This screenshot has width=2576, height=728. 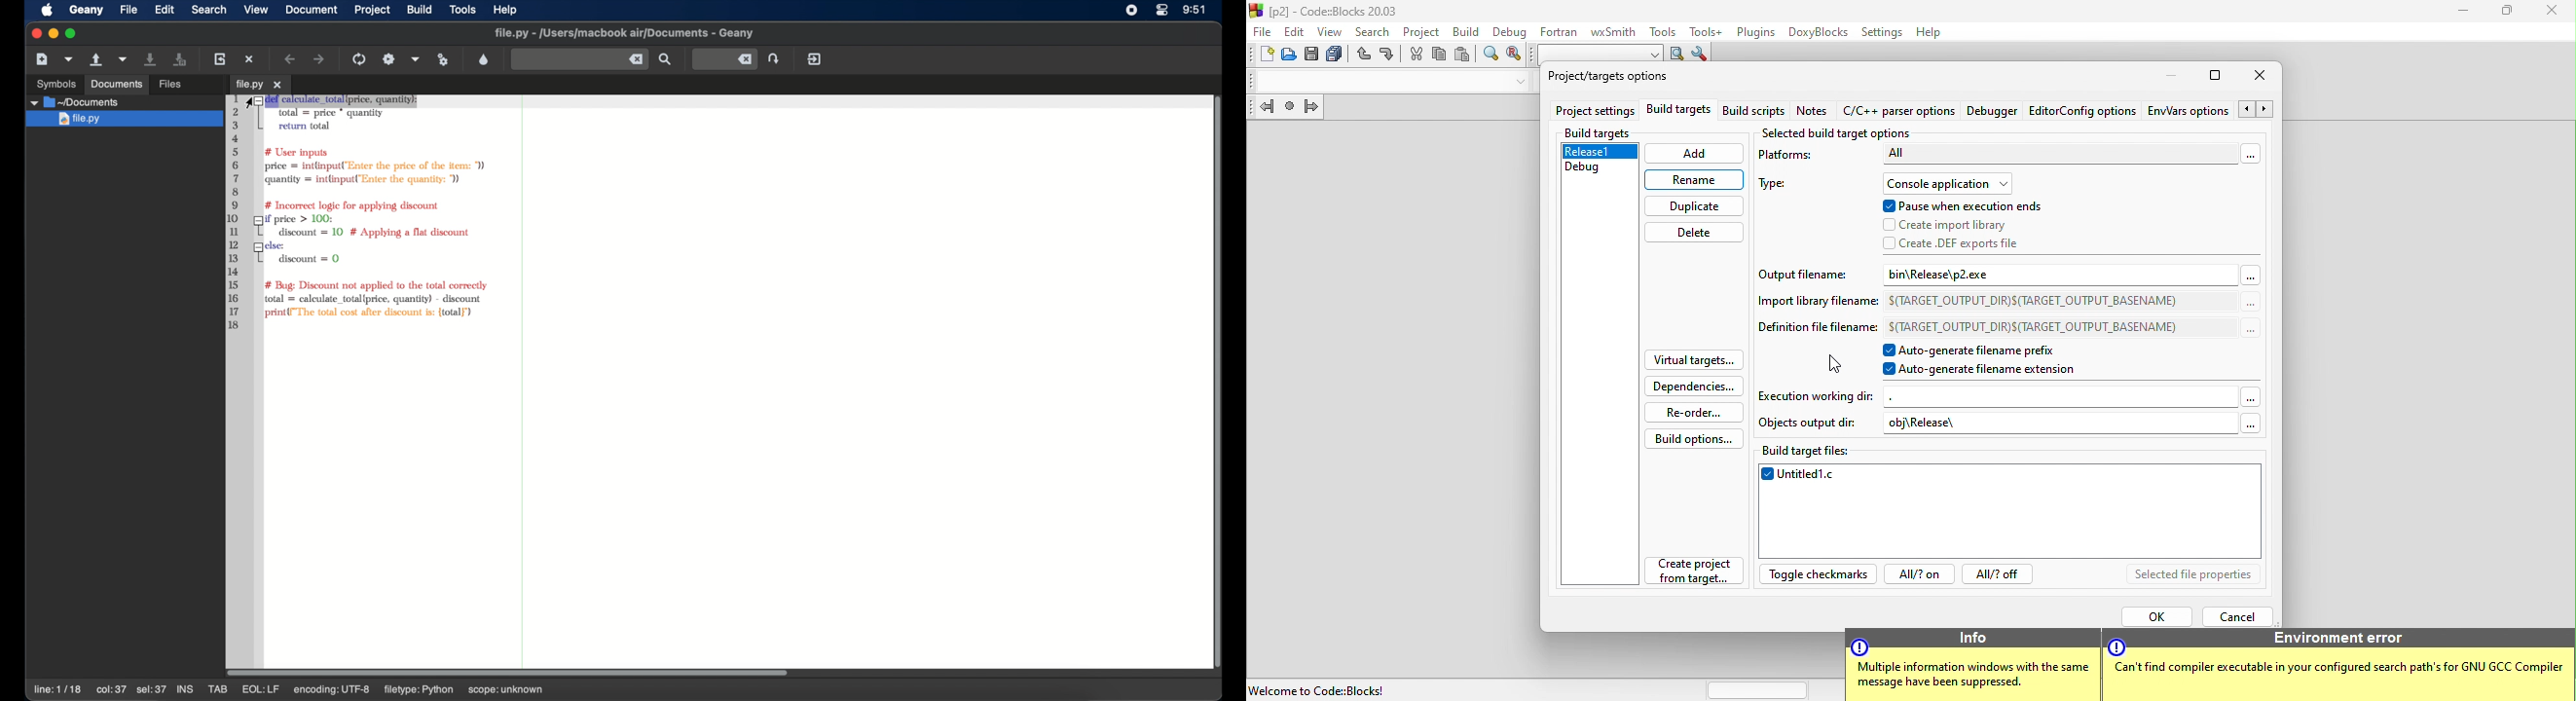 What do you see at coordinates (1842, 132) in the screenshot?
I see `selected build target option` at bounding box center [1842, 132].